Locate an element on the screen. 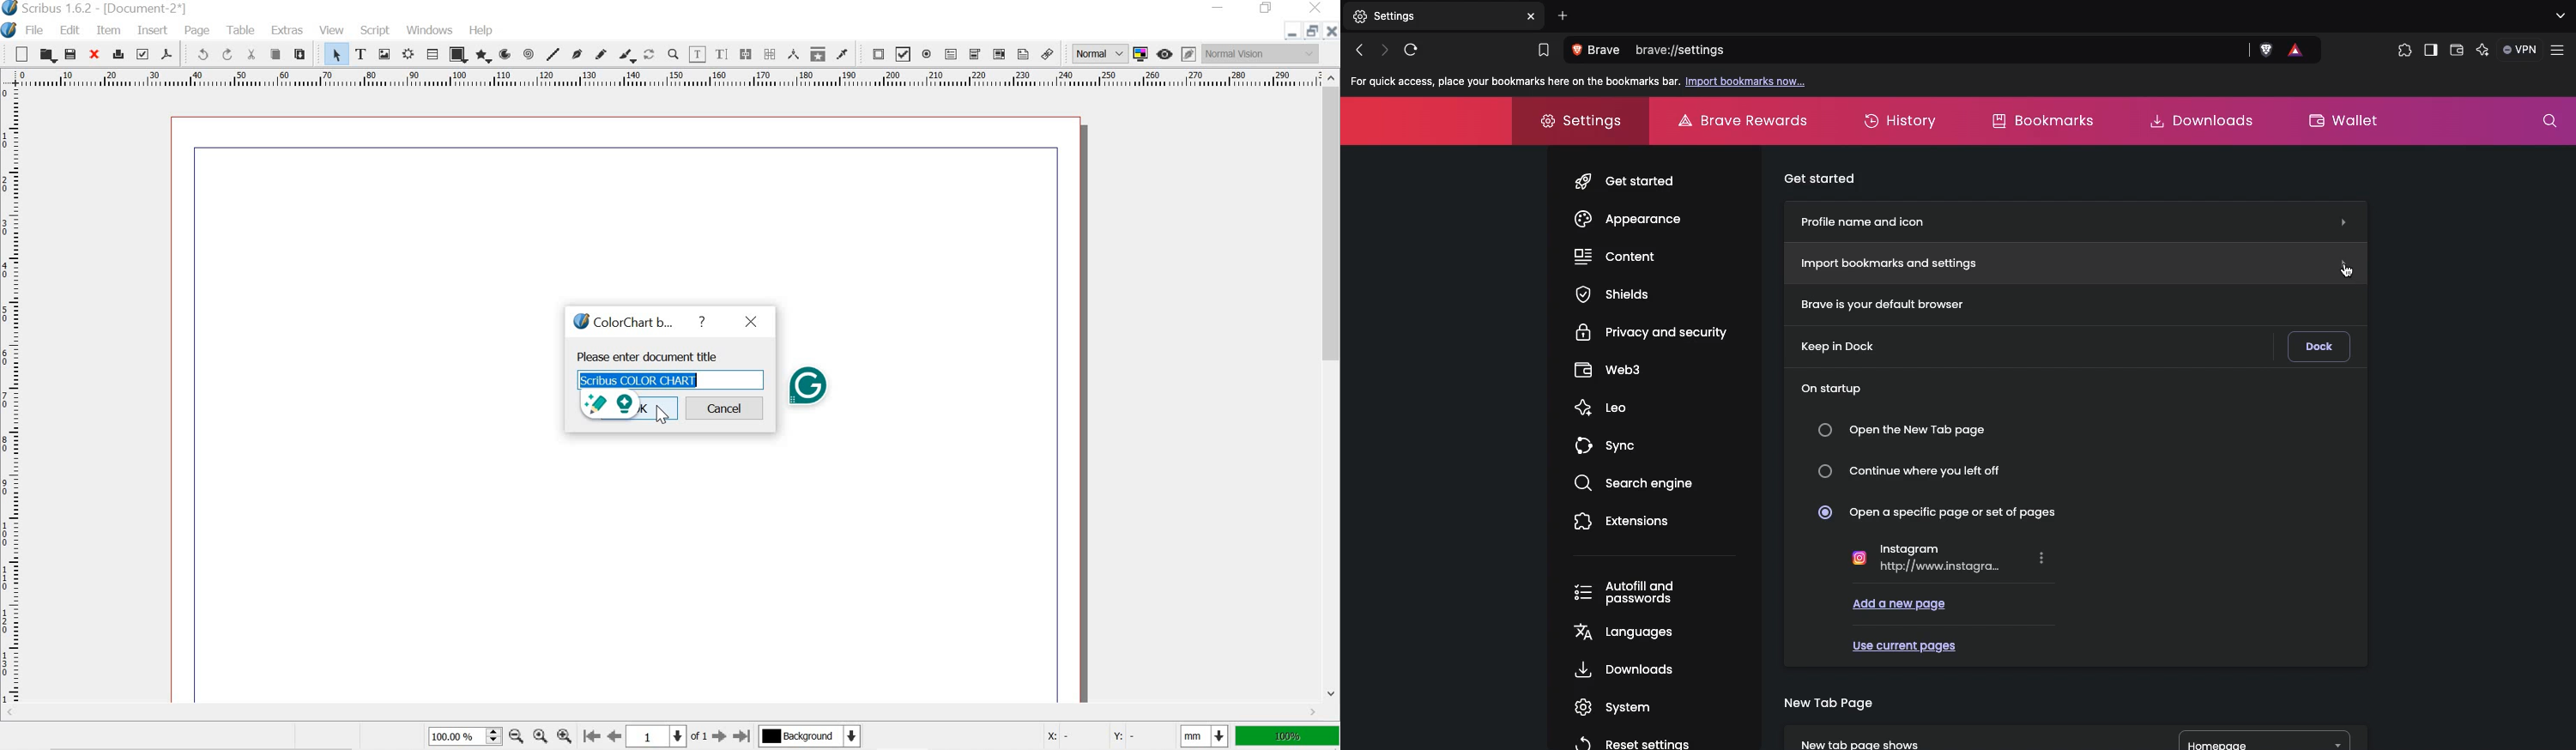 This screenshot has height=756, width=2576. OK is located at coordinates (658, 408).